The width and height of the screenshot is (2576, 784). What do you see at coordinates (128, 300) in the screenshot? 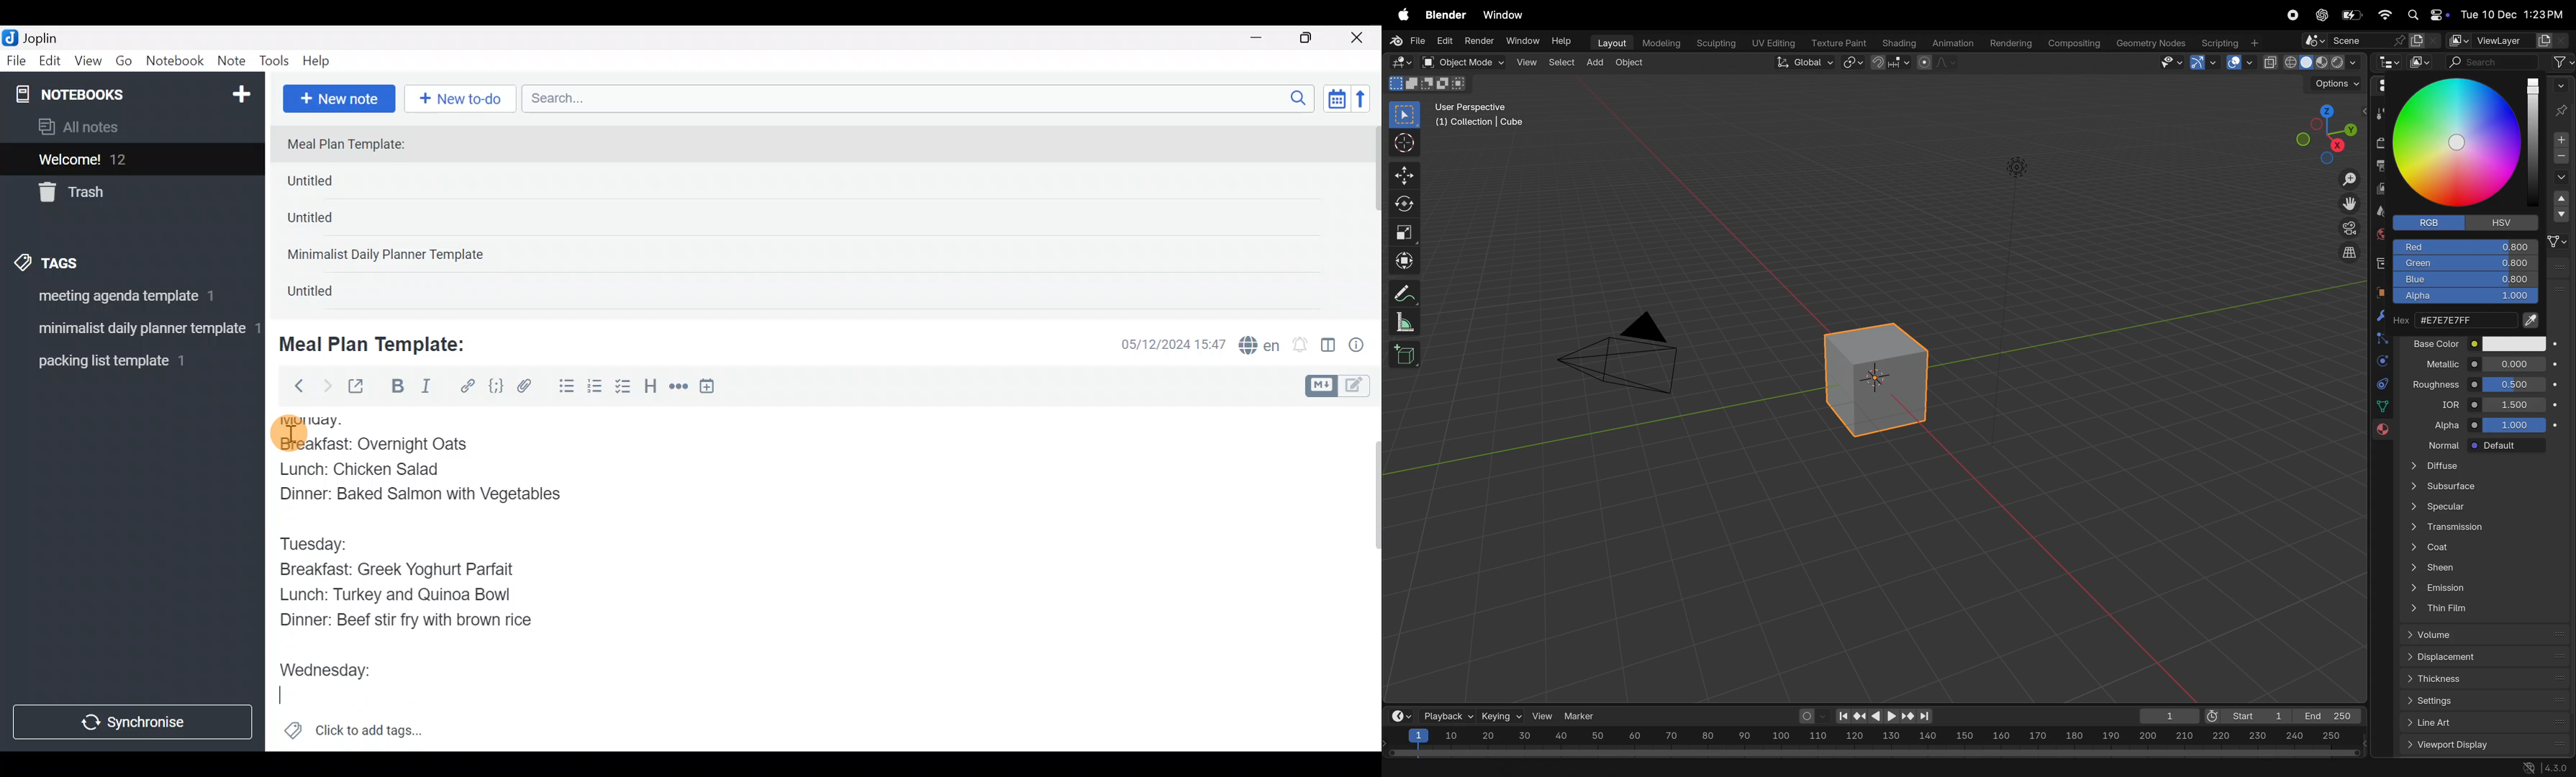
I see `Tag 1` at bounding box center [128, 300].